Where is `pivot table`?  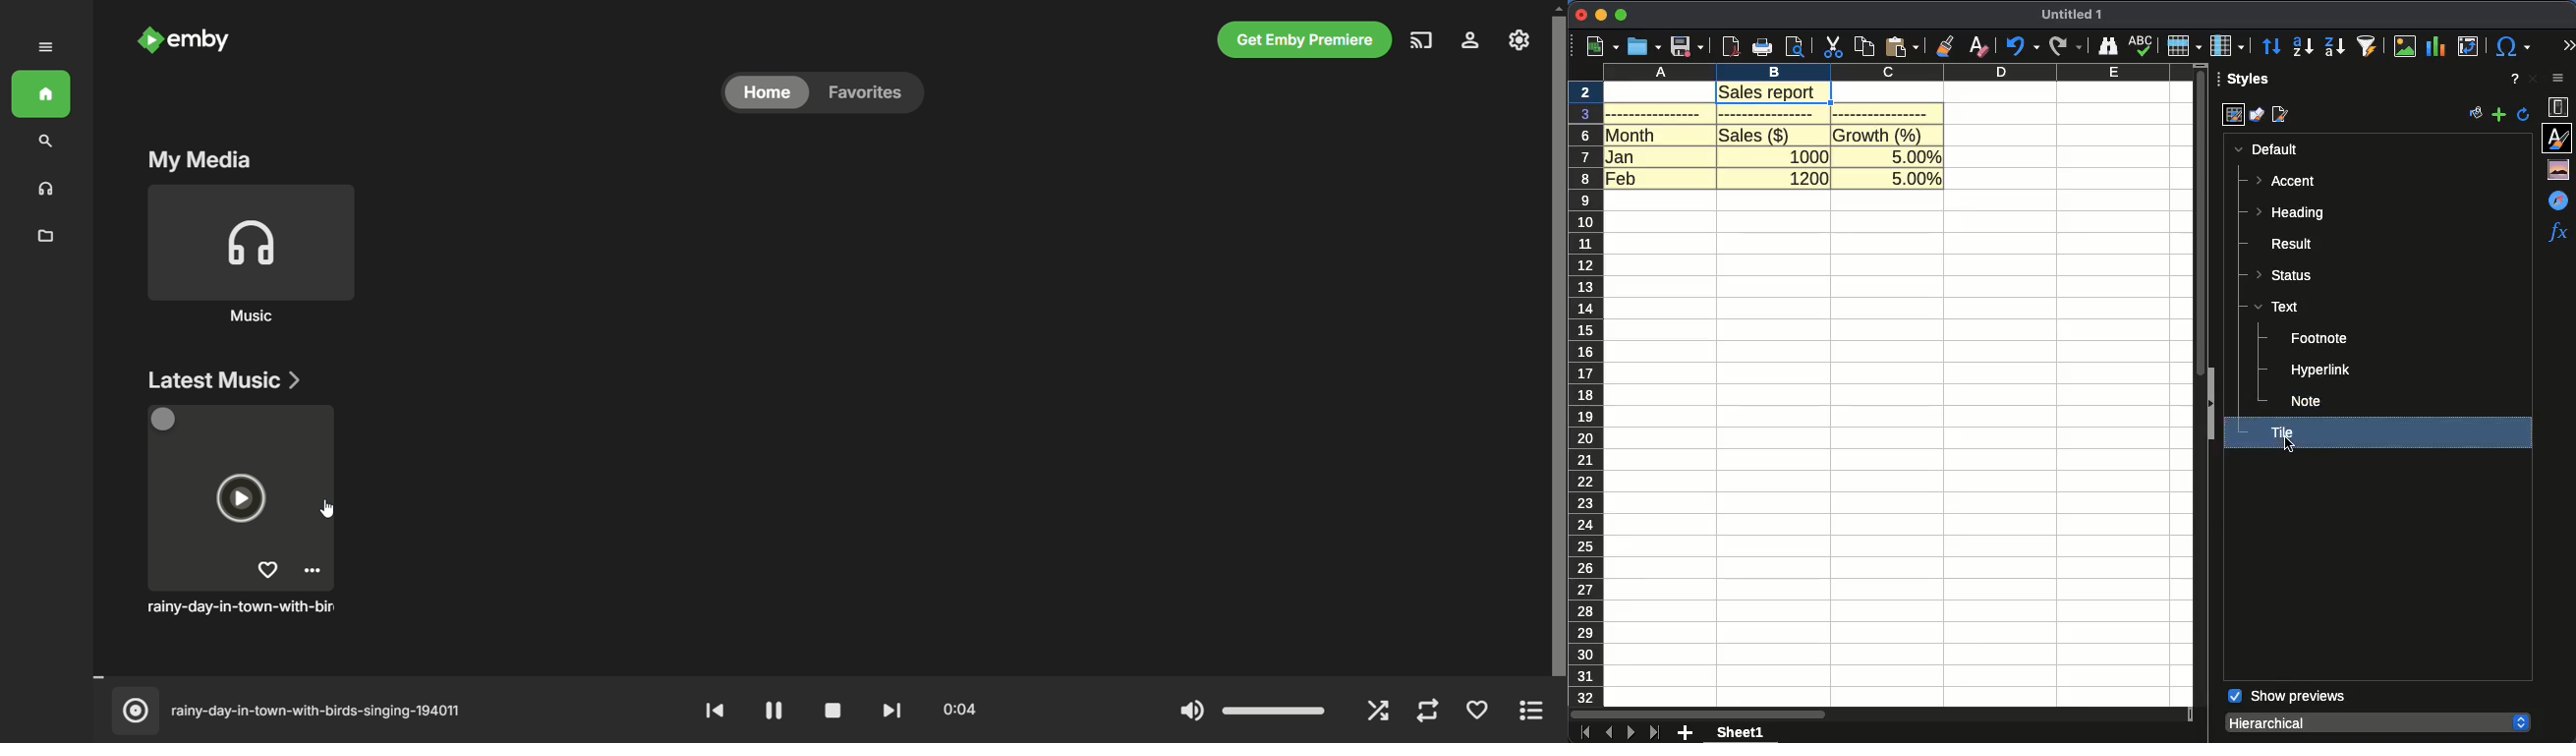
pivot table is located at coordinates (2466, 47).